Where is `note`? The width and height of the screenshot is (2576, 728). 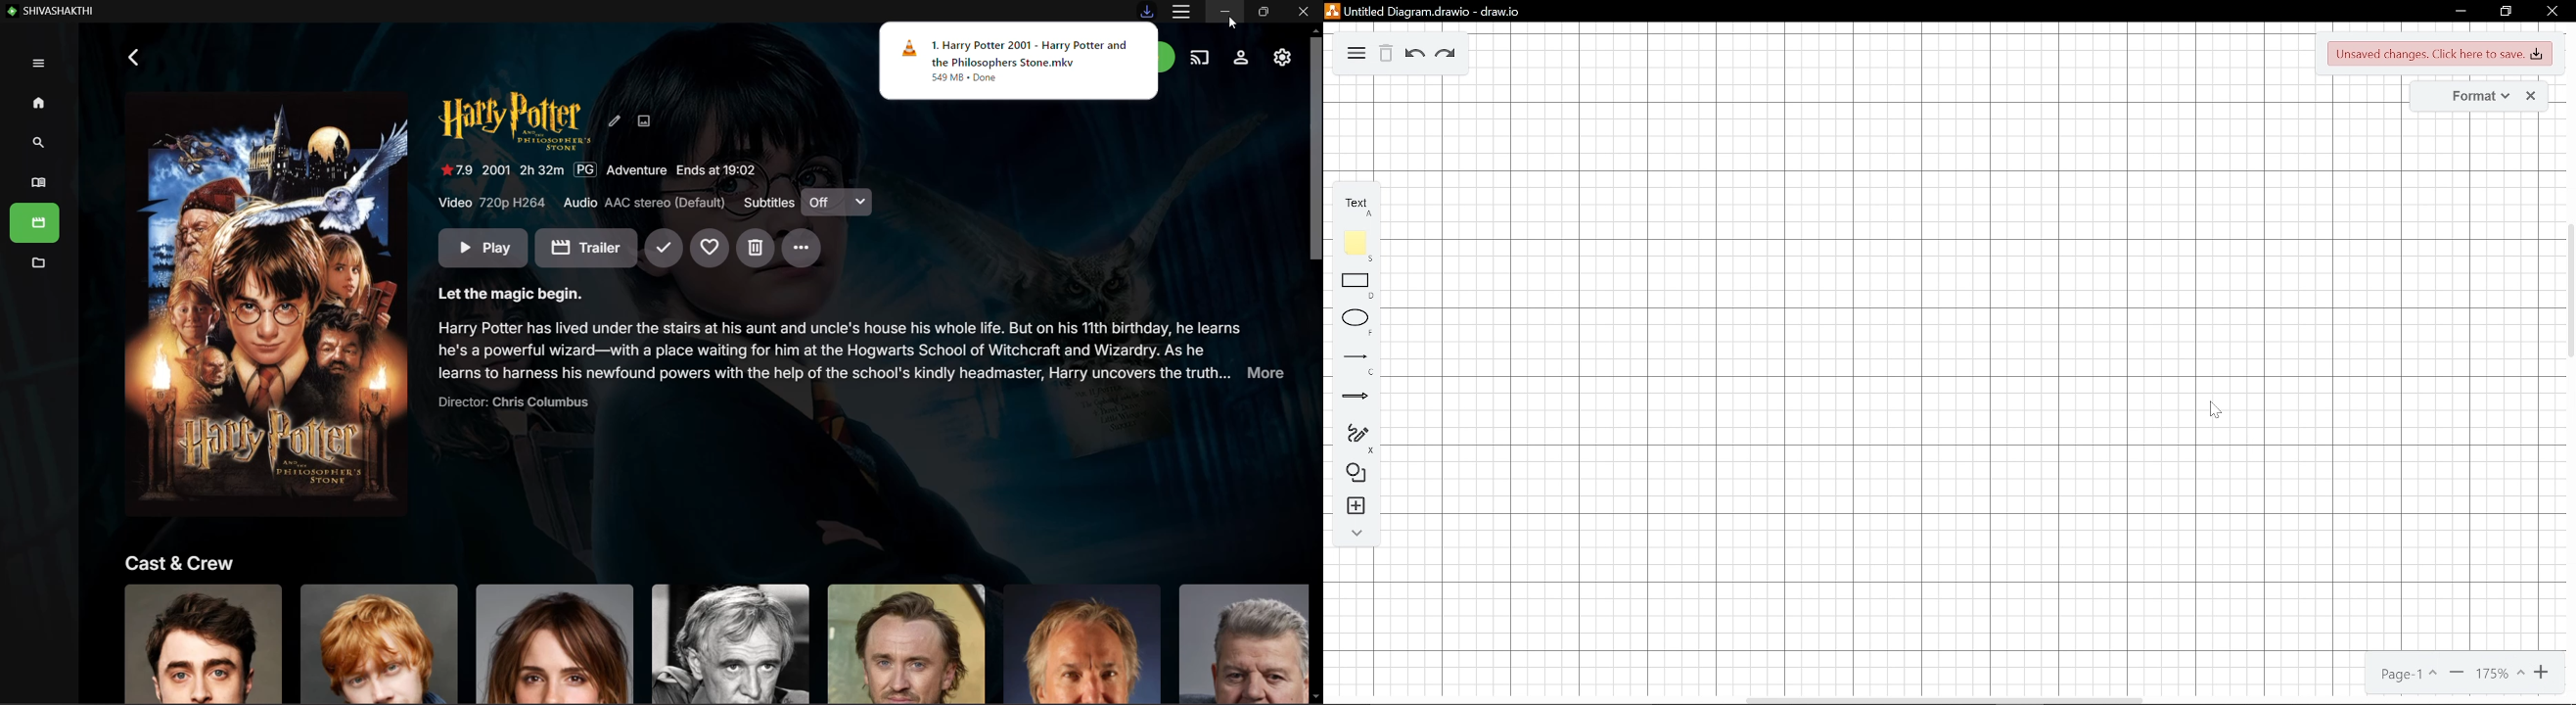
note is located at coordinates (1352, 249).